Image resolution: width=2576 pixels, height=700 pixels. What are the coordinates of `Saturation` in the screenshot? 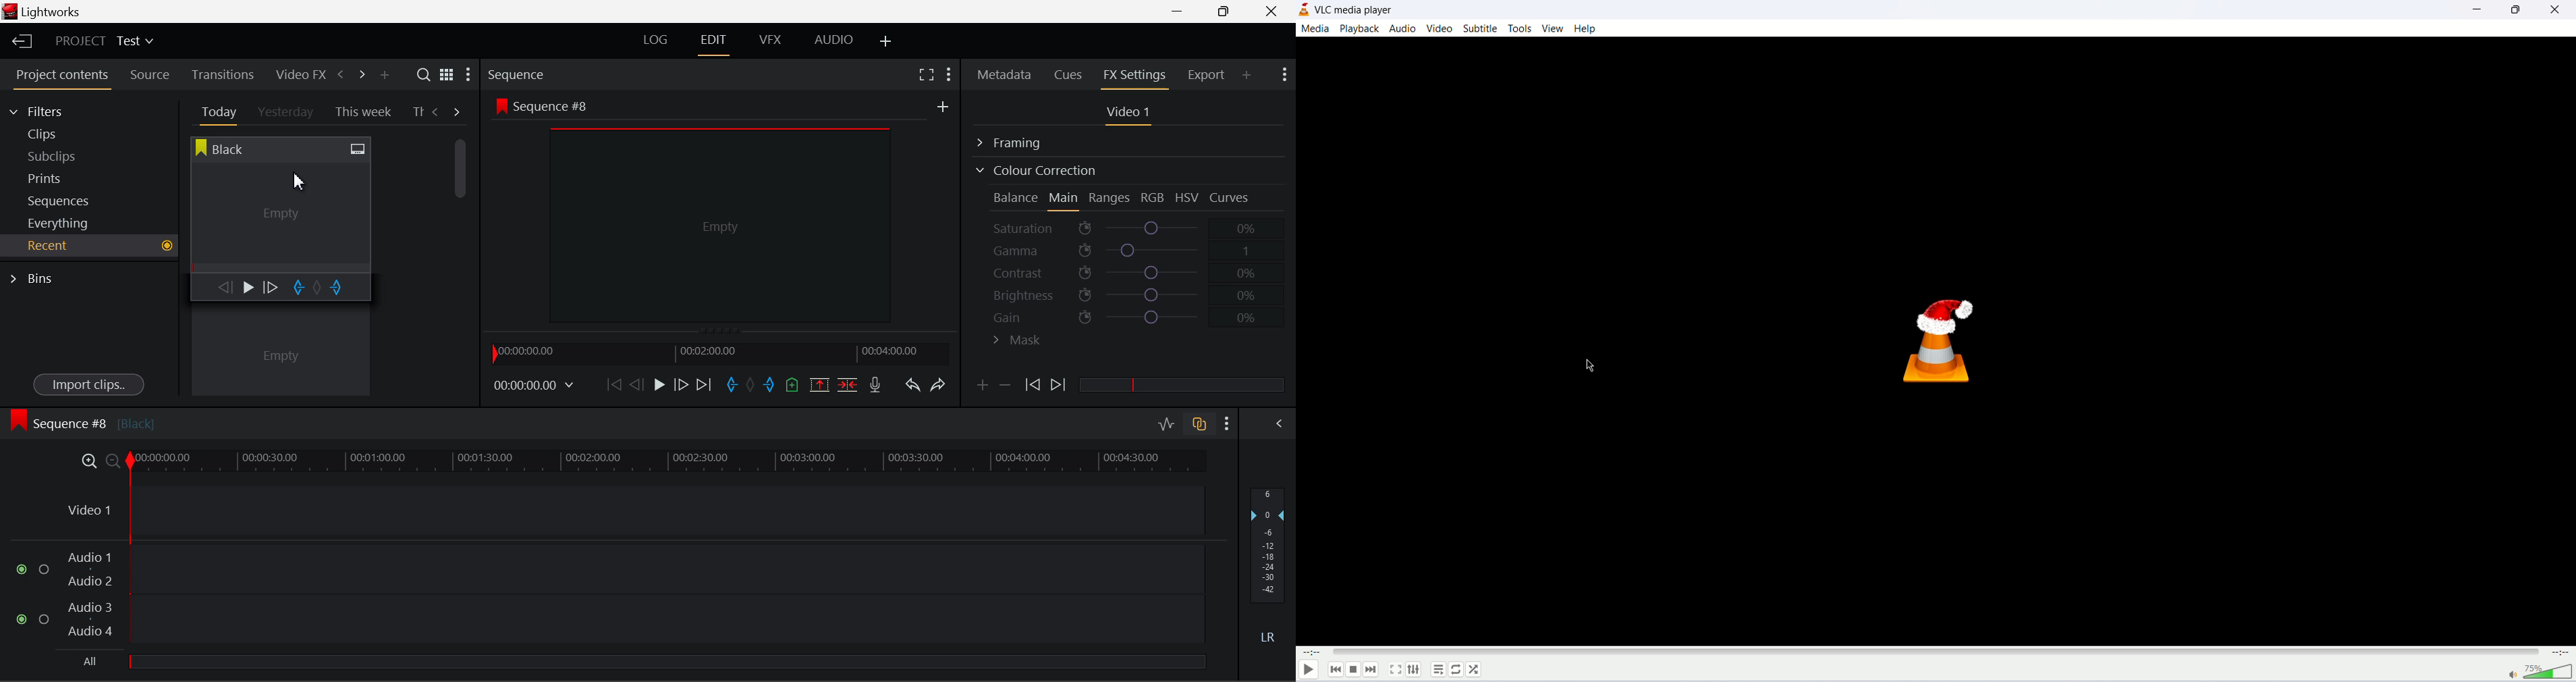 It's located at (1126, 226).